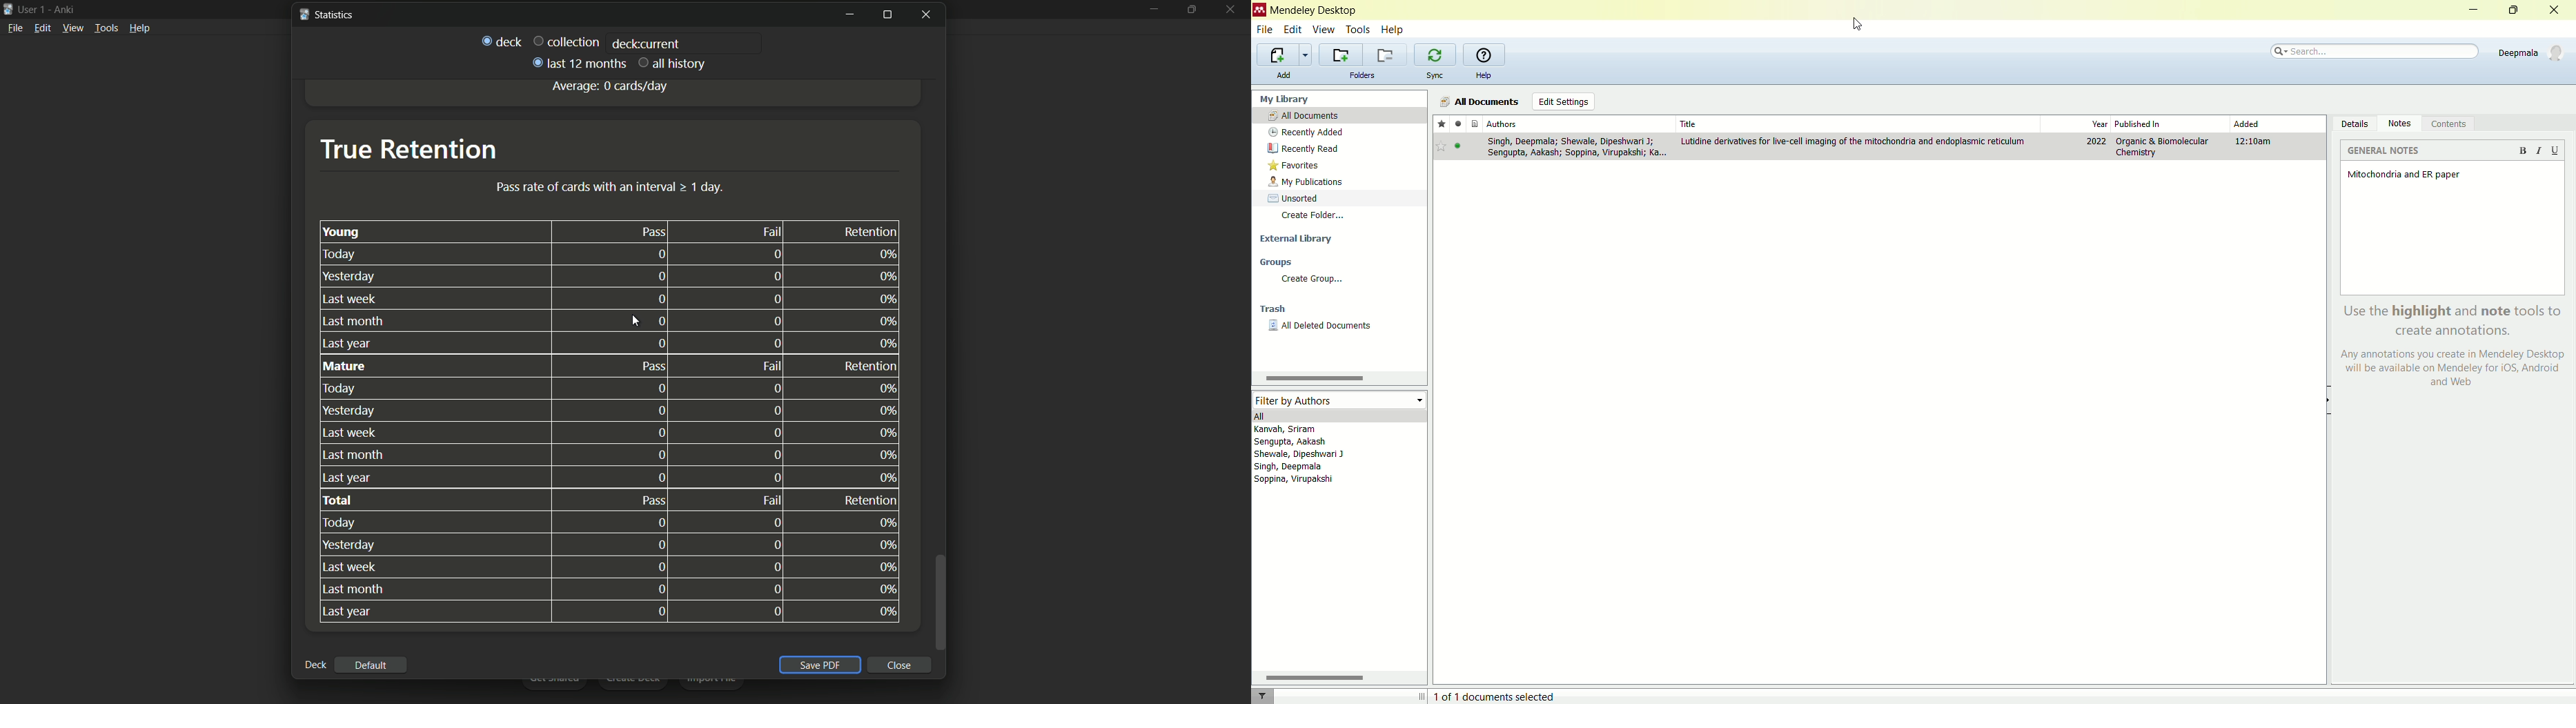 The height and width of the screenshot is (728, 2576). I want to click on recently added, so click(1338, 133).